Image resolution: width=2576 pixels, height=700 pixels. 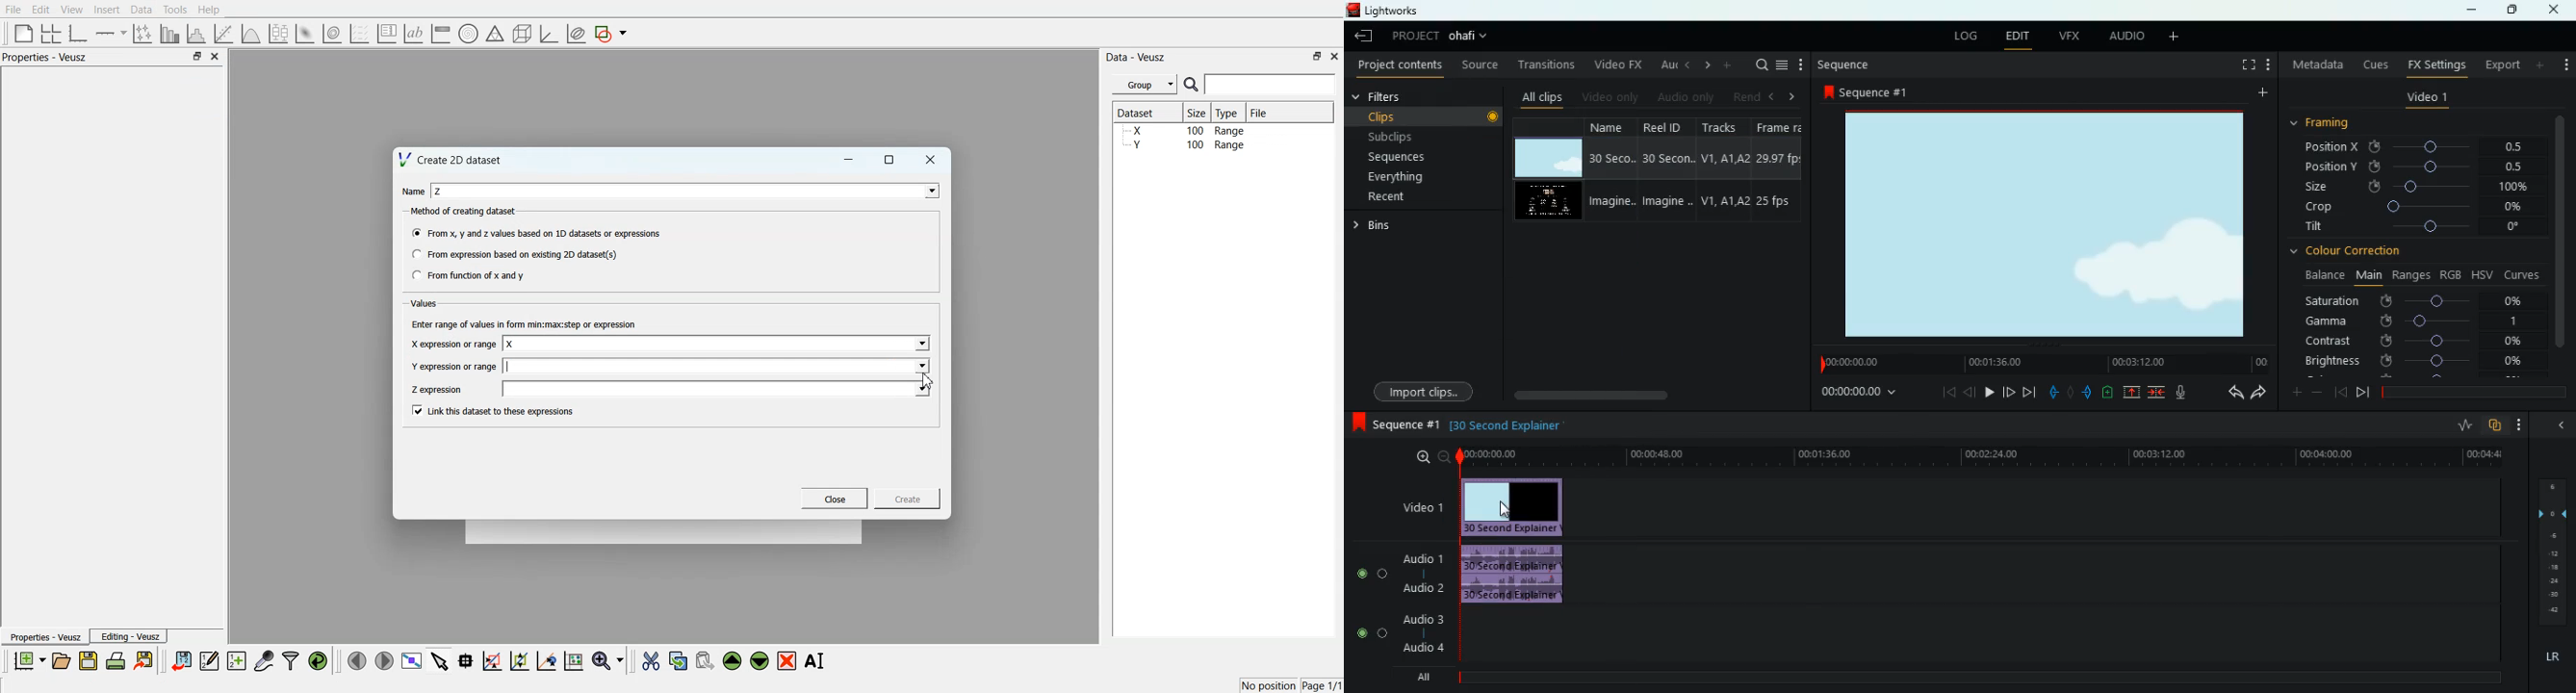 I want to click on Blank page, so click(x=24, y=33).